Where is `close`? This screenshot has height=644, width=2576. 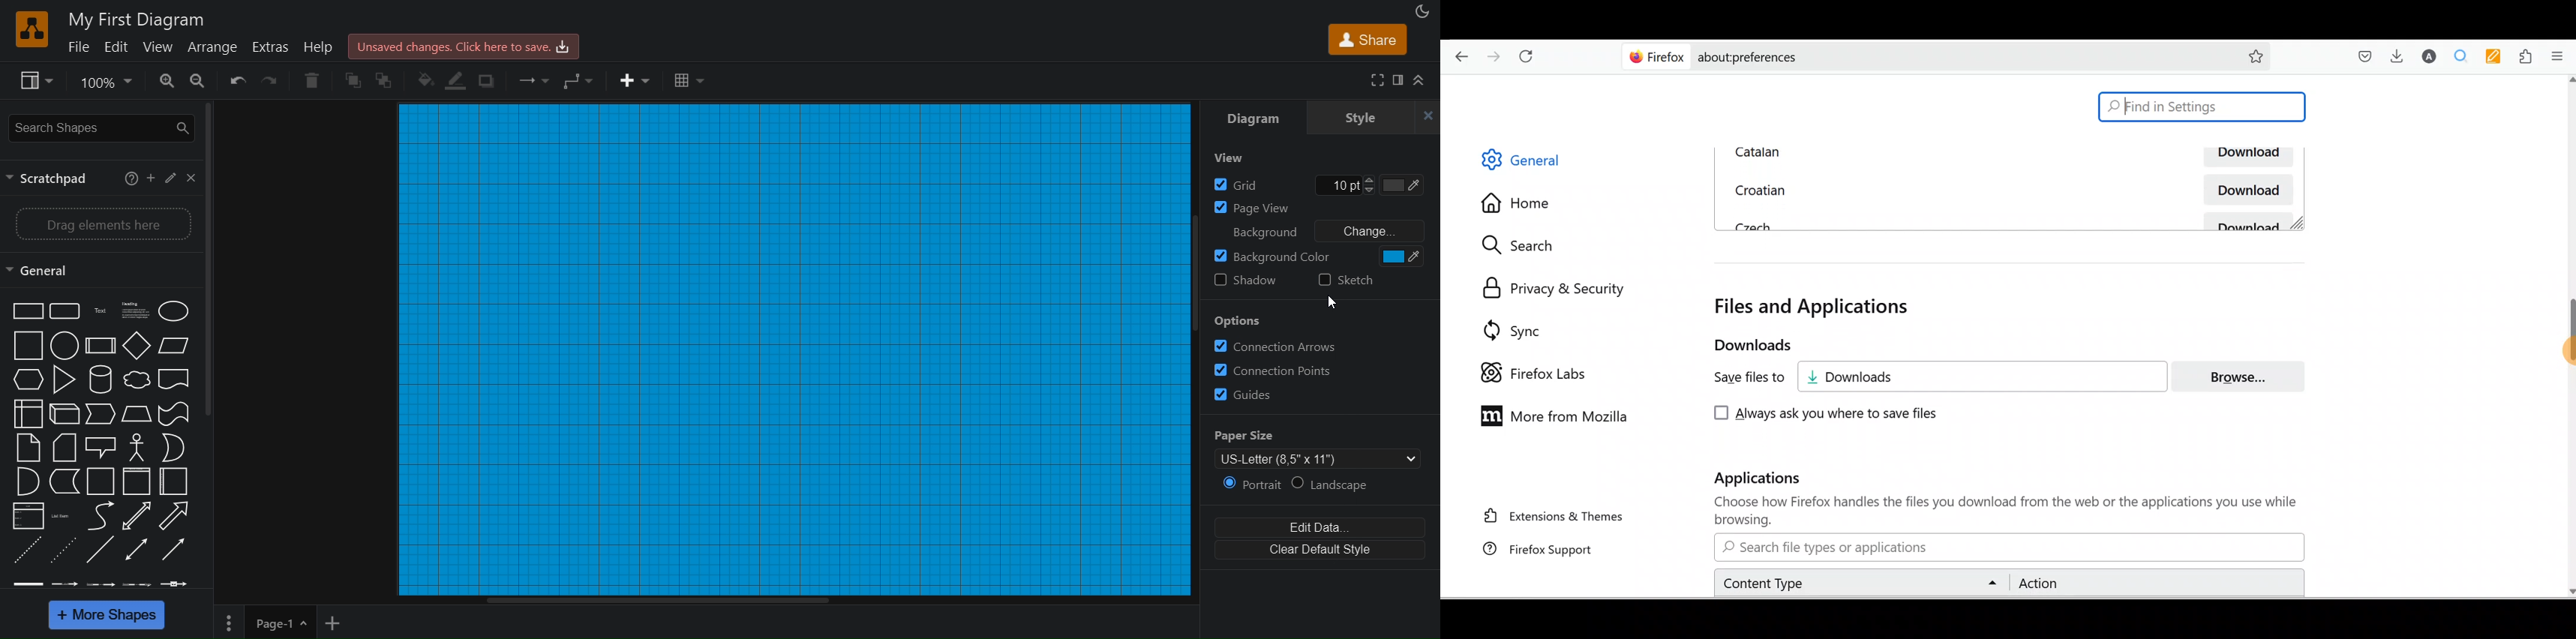
close is located at coordinates (191, 178).